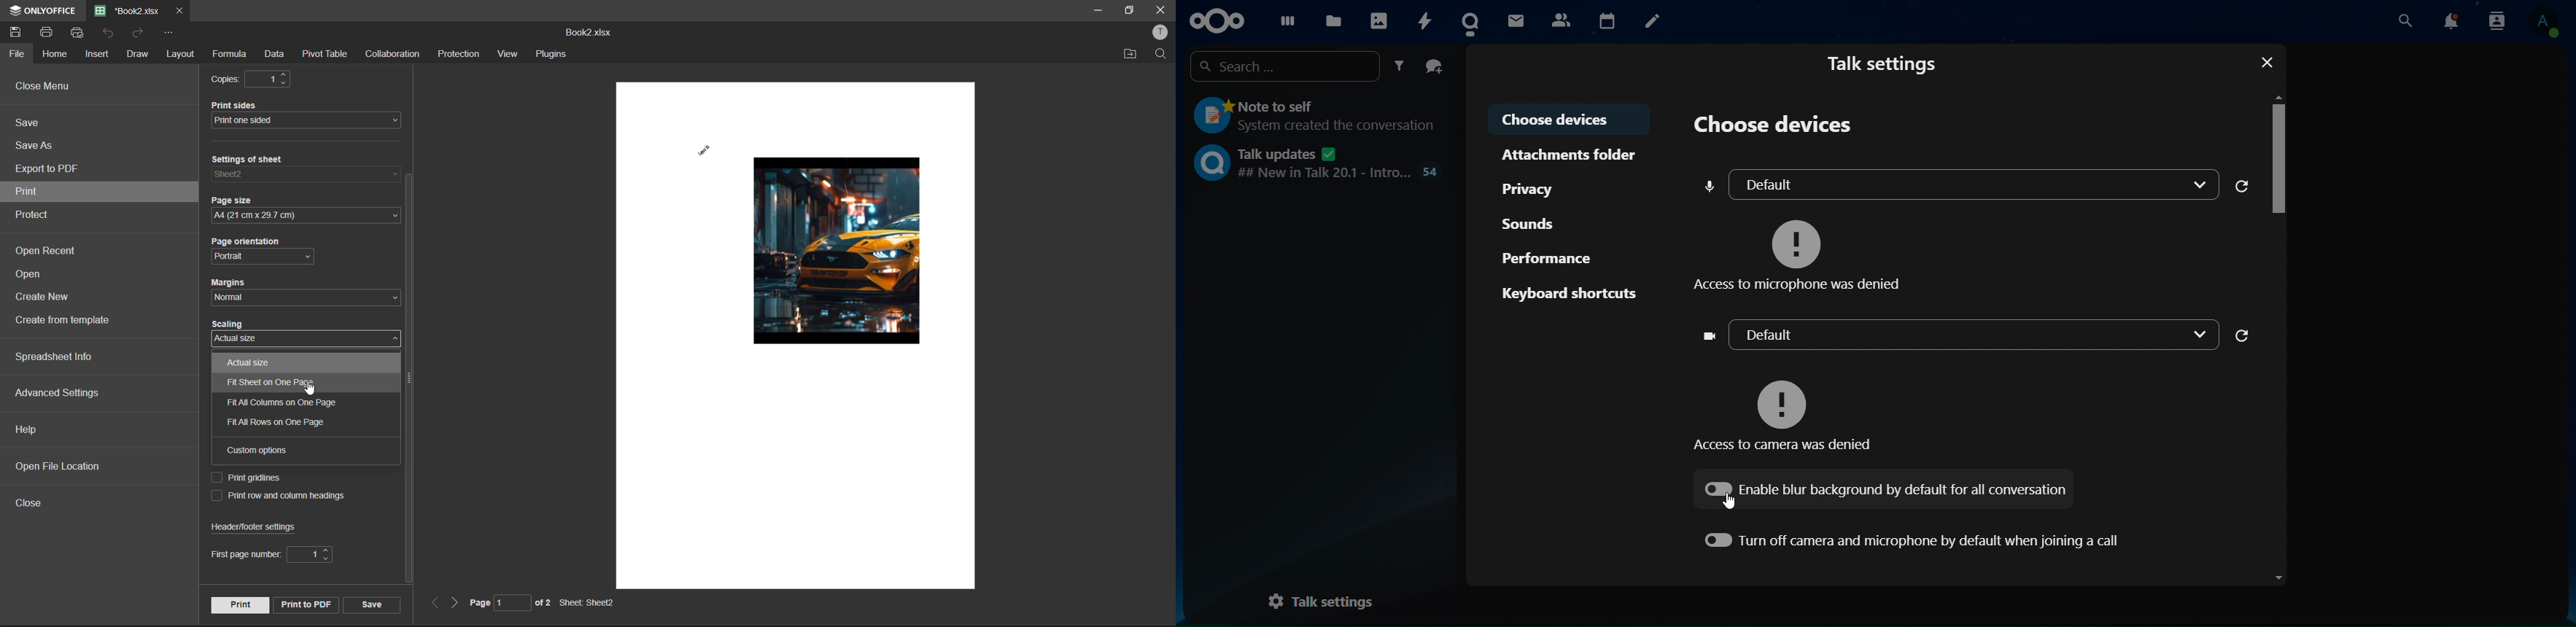  I want to click on margins, so click(233, 283).